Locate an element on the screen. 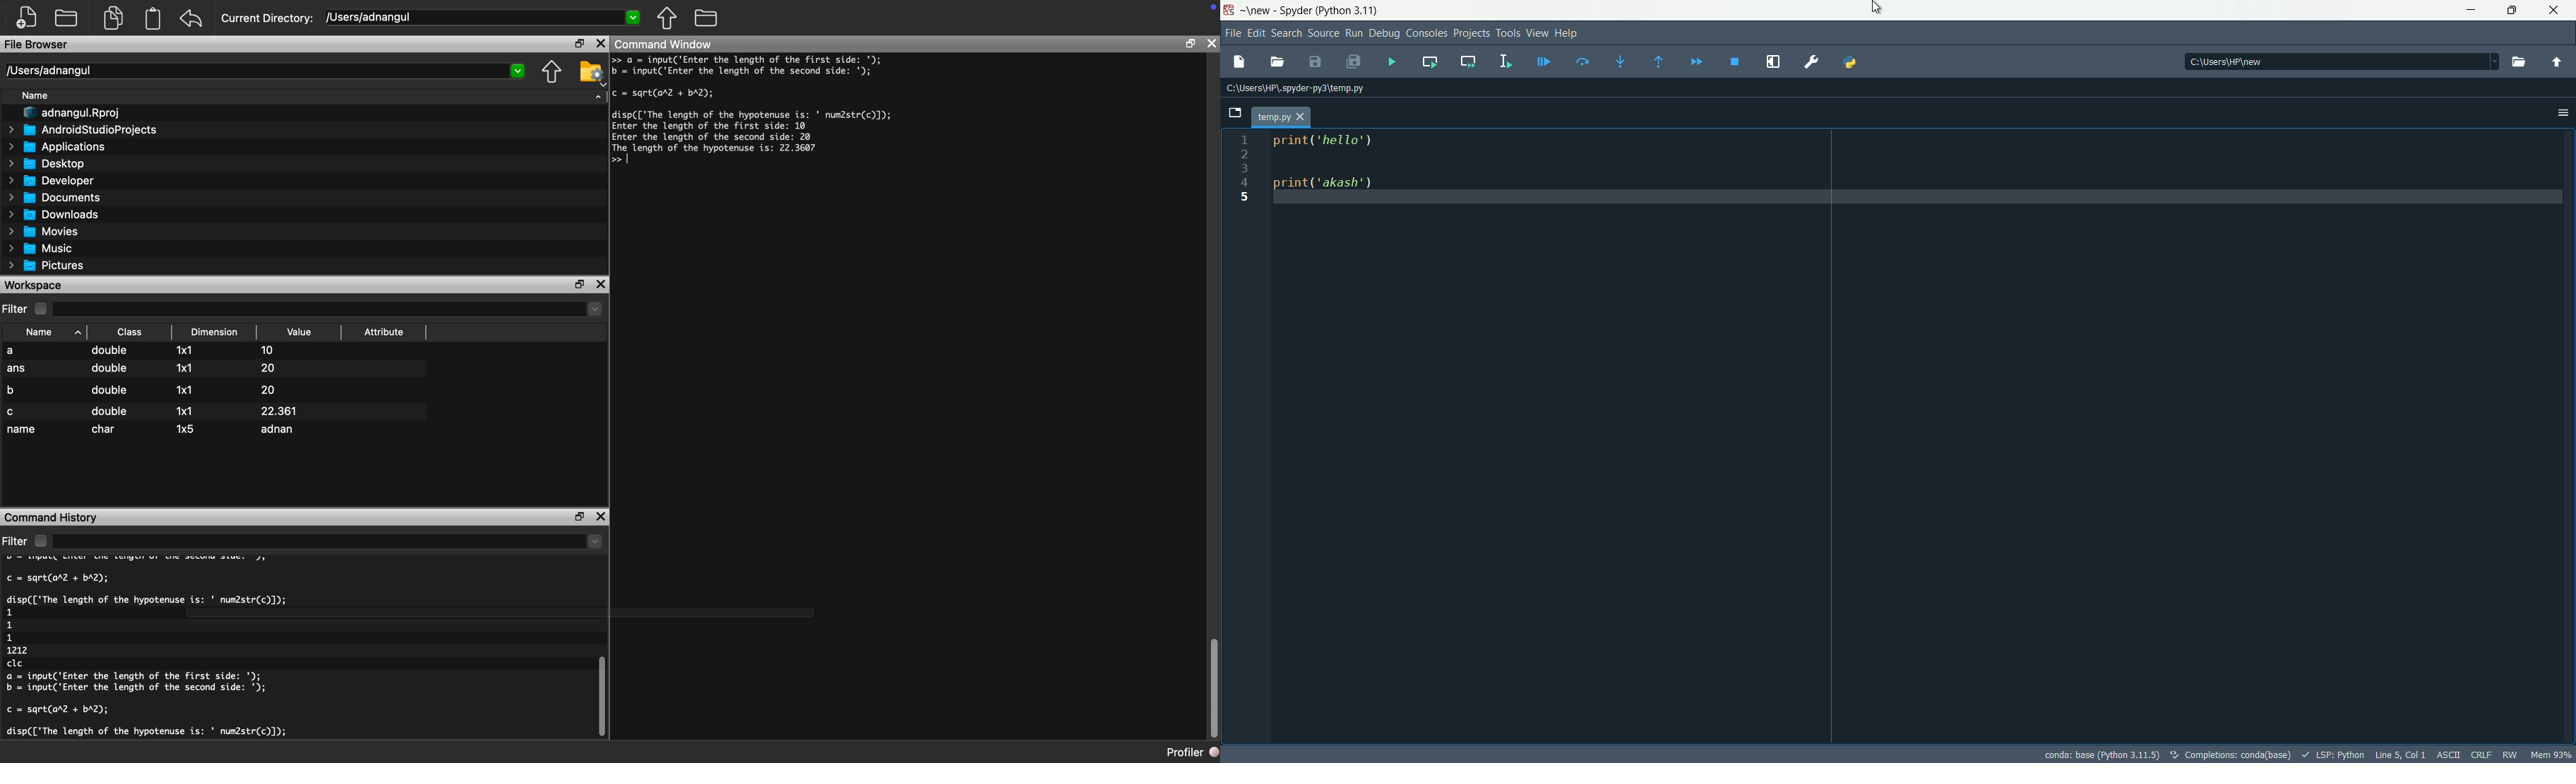  python 3.11 is located at coordinates (1348, 10).